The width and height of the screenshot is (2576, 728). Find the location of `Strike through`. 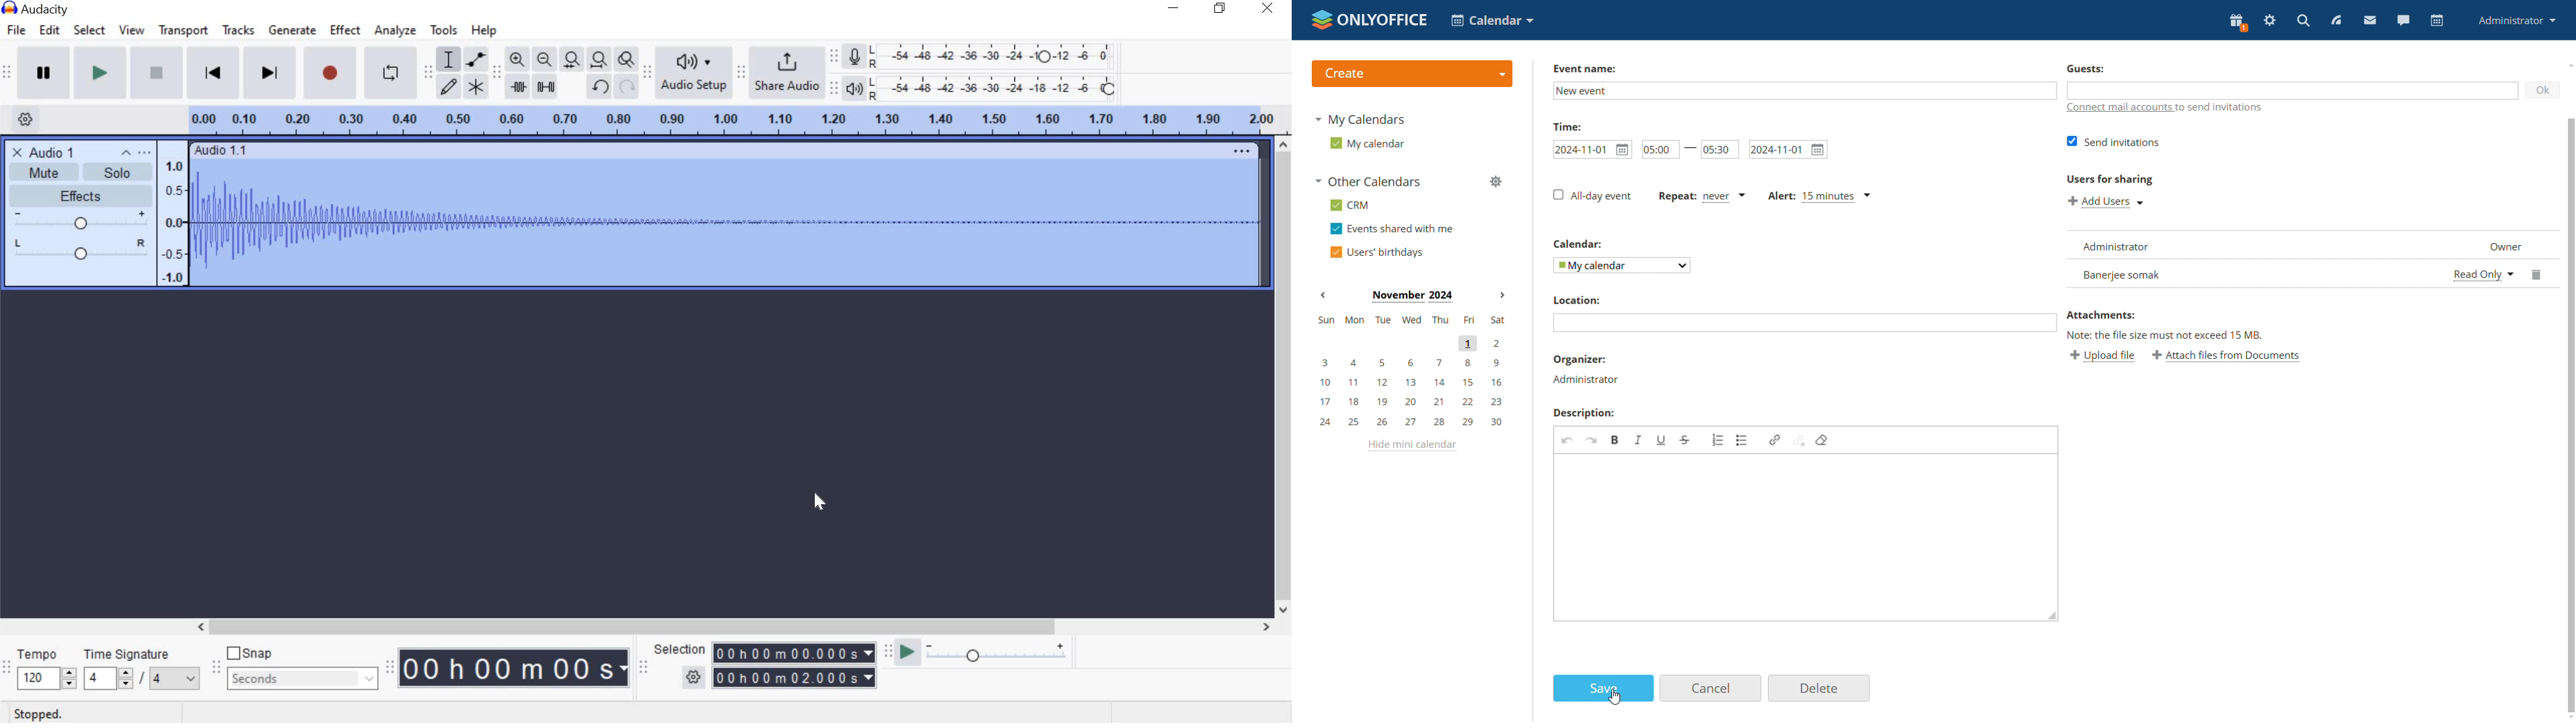

Strike through is located at coordinates (1686, 440).